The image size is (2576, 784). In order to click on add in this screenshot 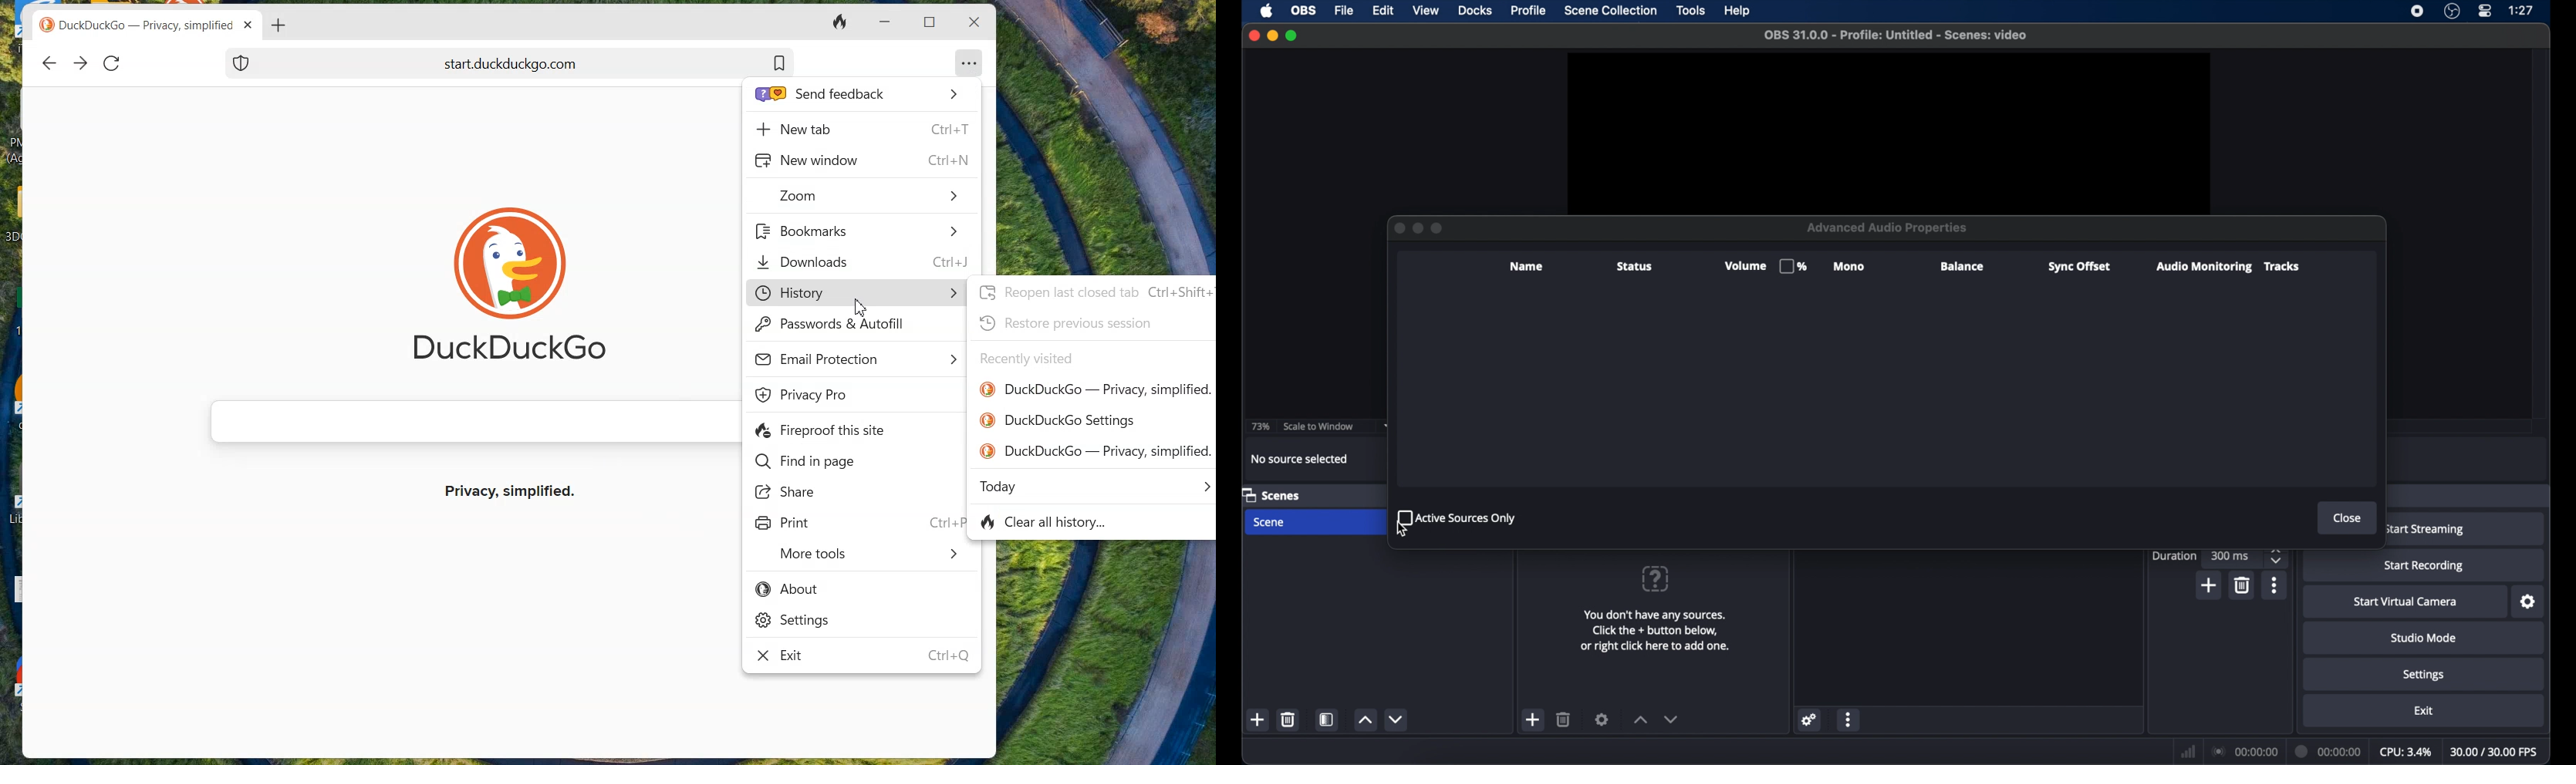, I will do `click(2211, 585)`.